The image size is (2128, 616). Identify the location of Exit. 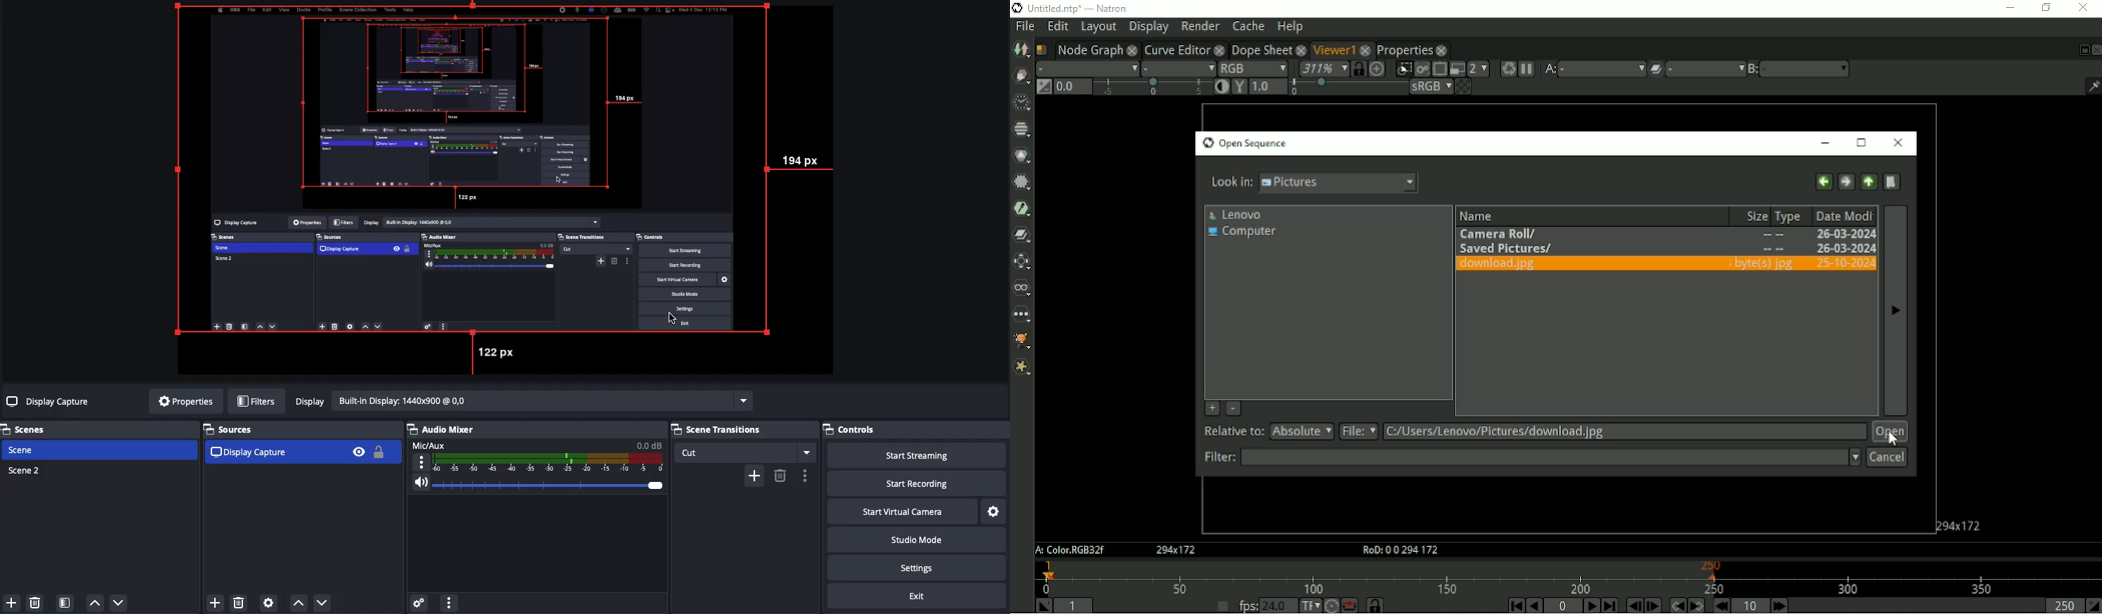
(919, 597).